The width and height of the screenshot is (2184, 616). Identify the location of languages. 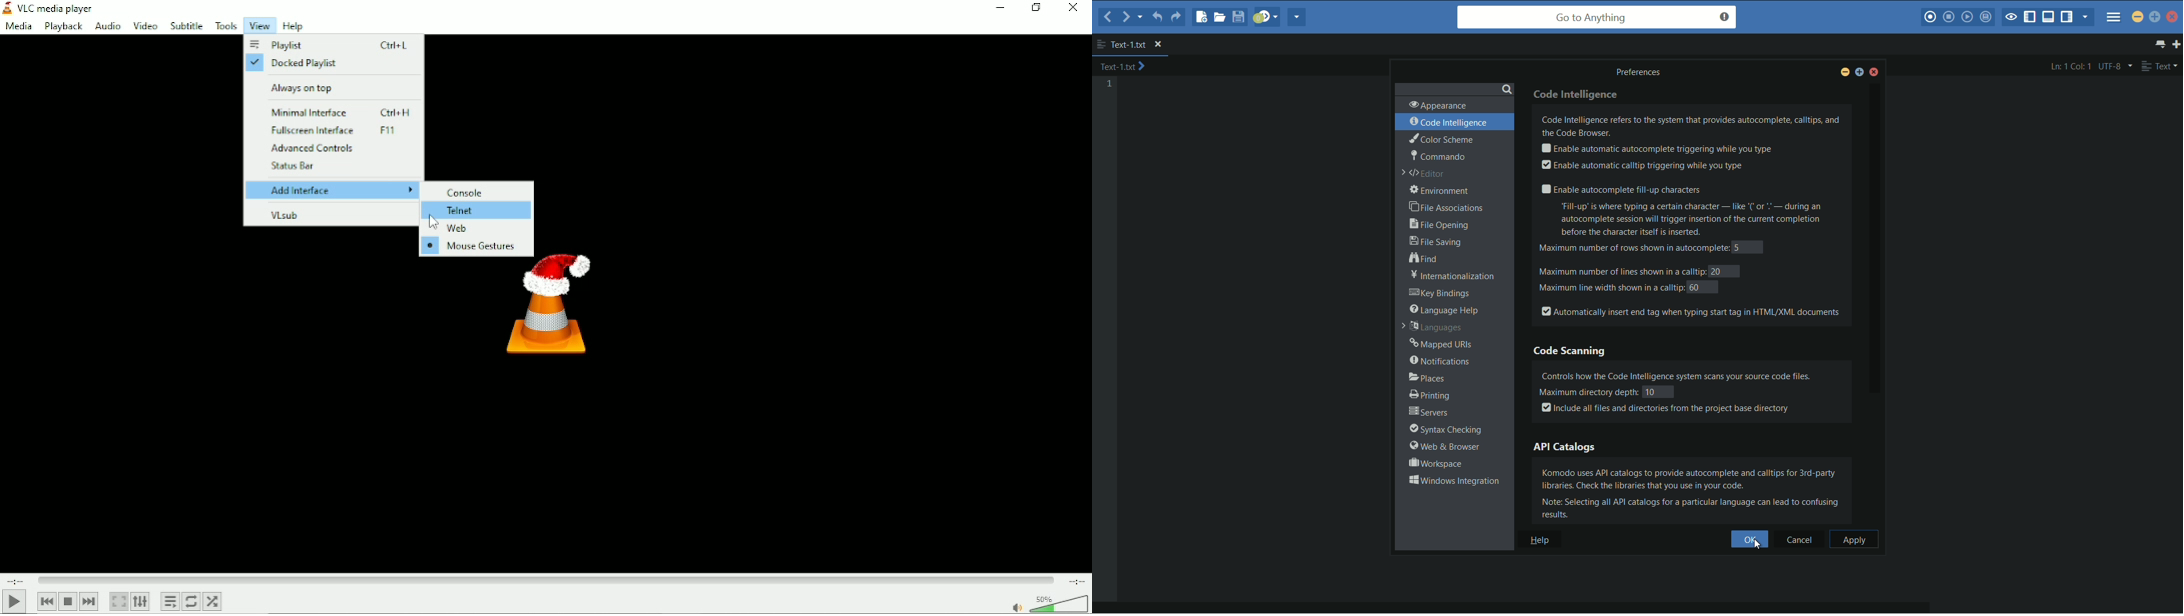
(1434, 328).